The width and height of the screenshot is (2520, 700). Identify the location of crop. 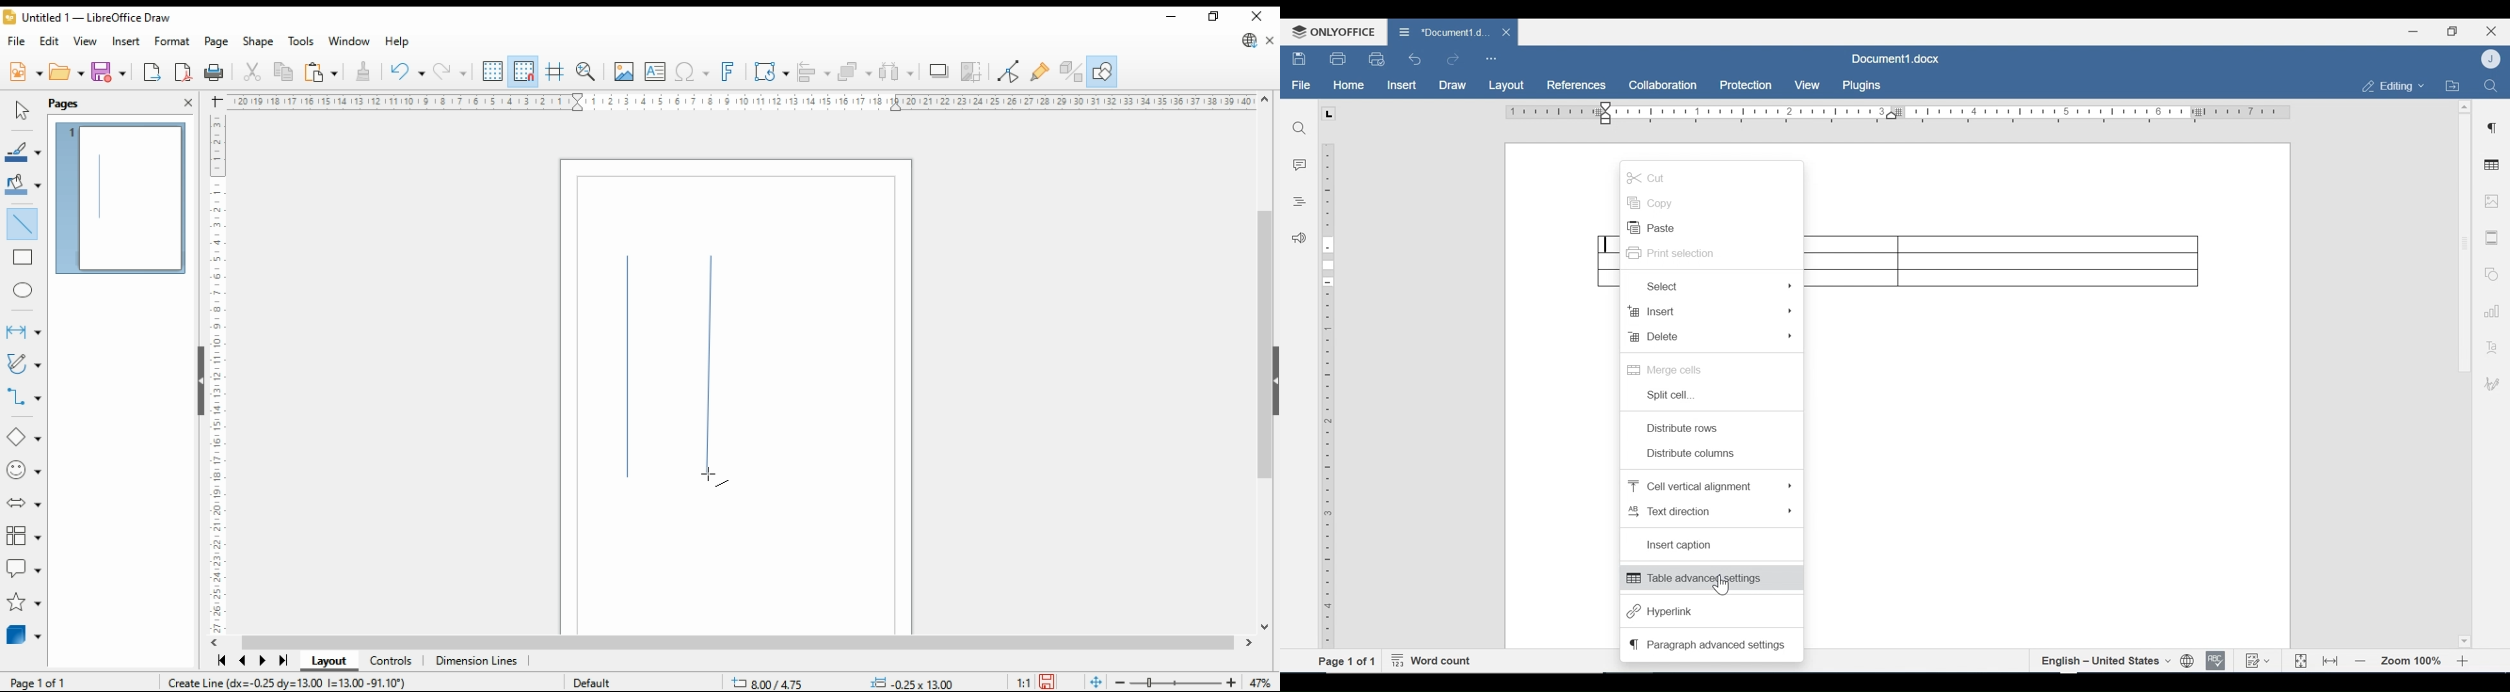
(972, 71).